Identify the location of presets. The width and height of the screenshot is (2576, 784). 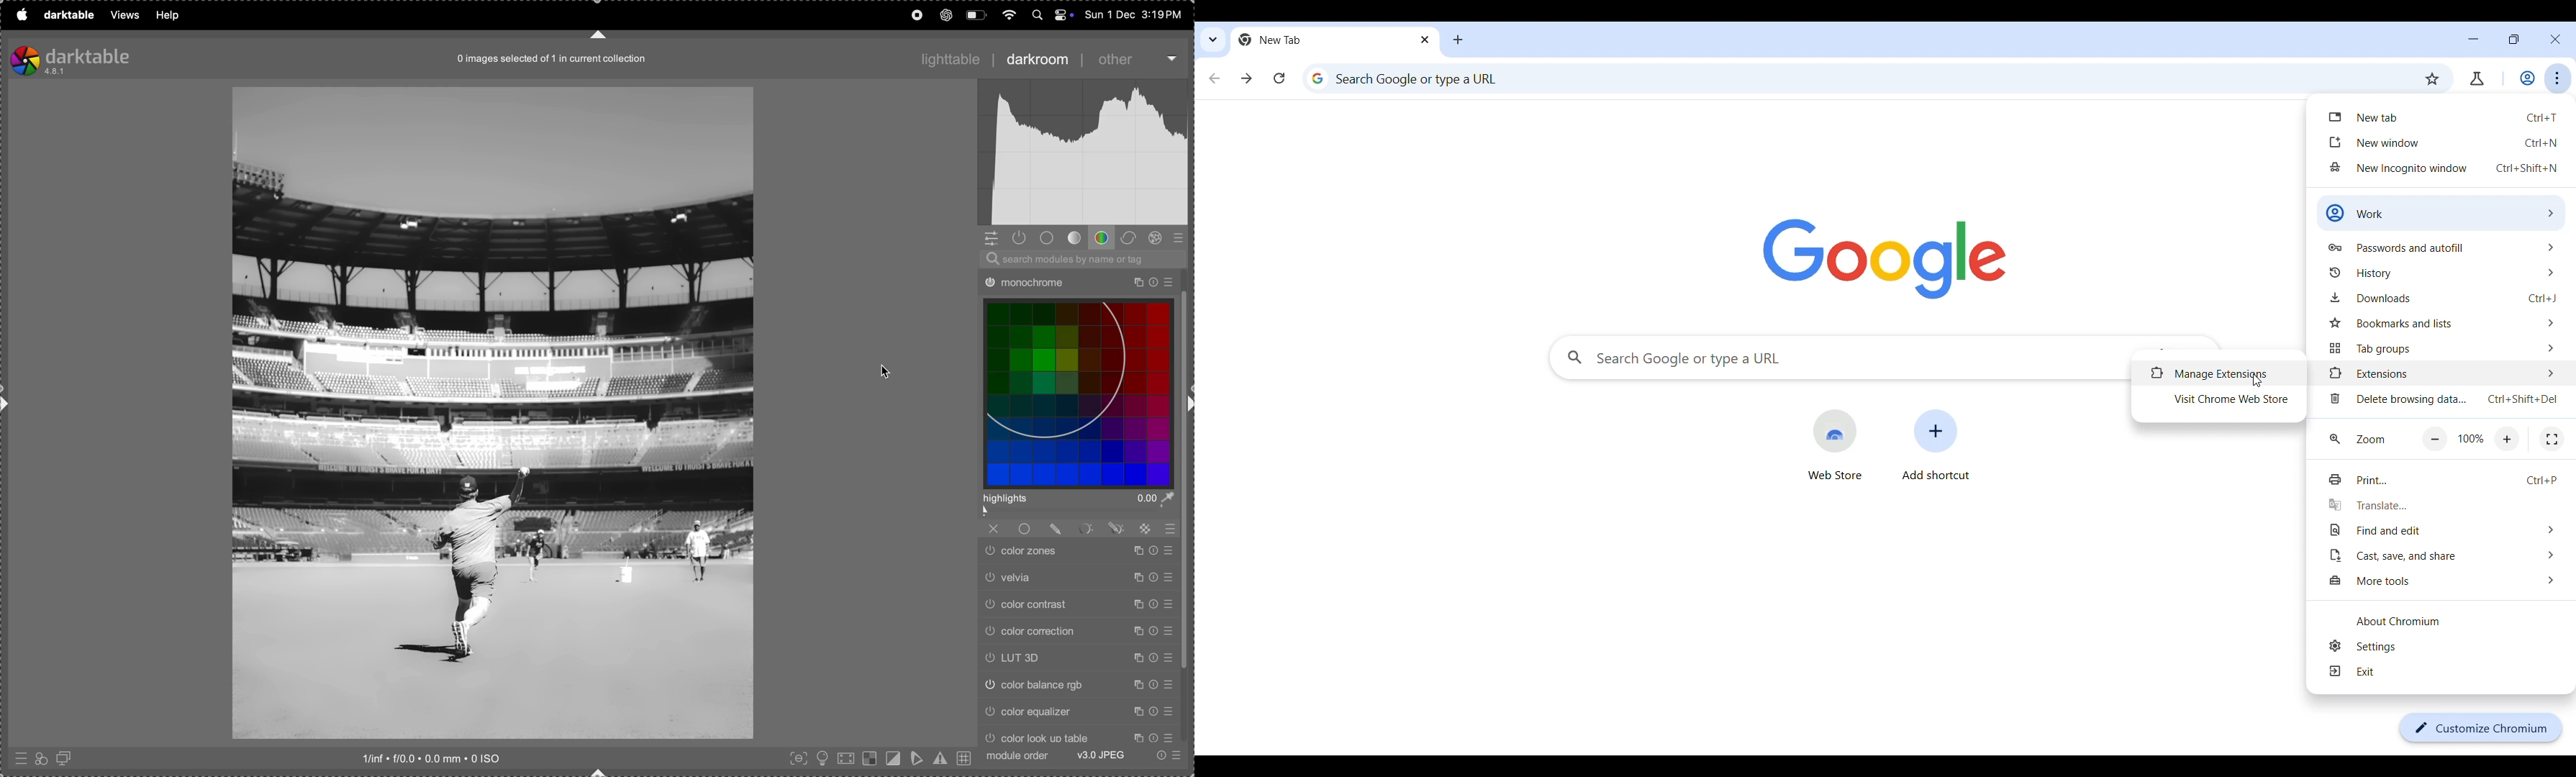
(1182, 238).